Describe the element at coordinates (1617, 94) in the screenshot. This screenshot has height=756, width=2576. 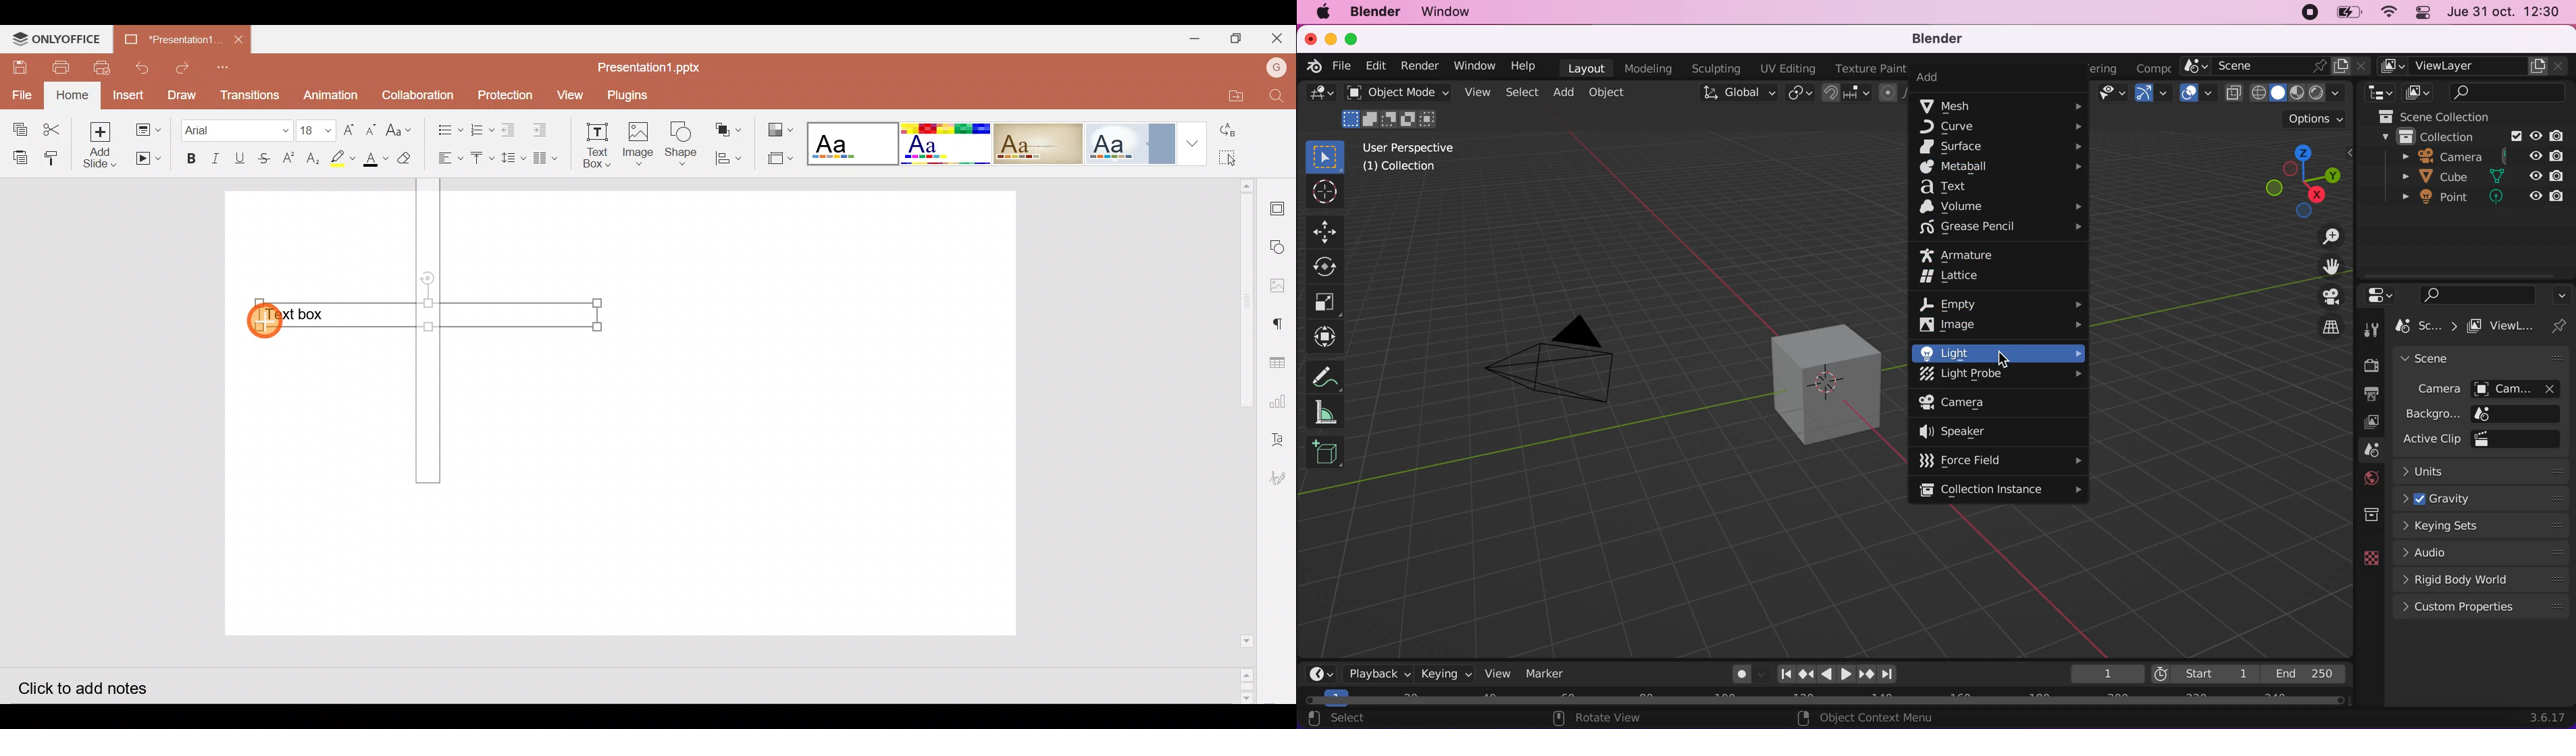
I see `object` at that location.